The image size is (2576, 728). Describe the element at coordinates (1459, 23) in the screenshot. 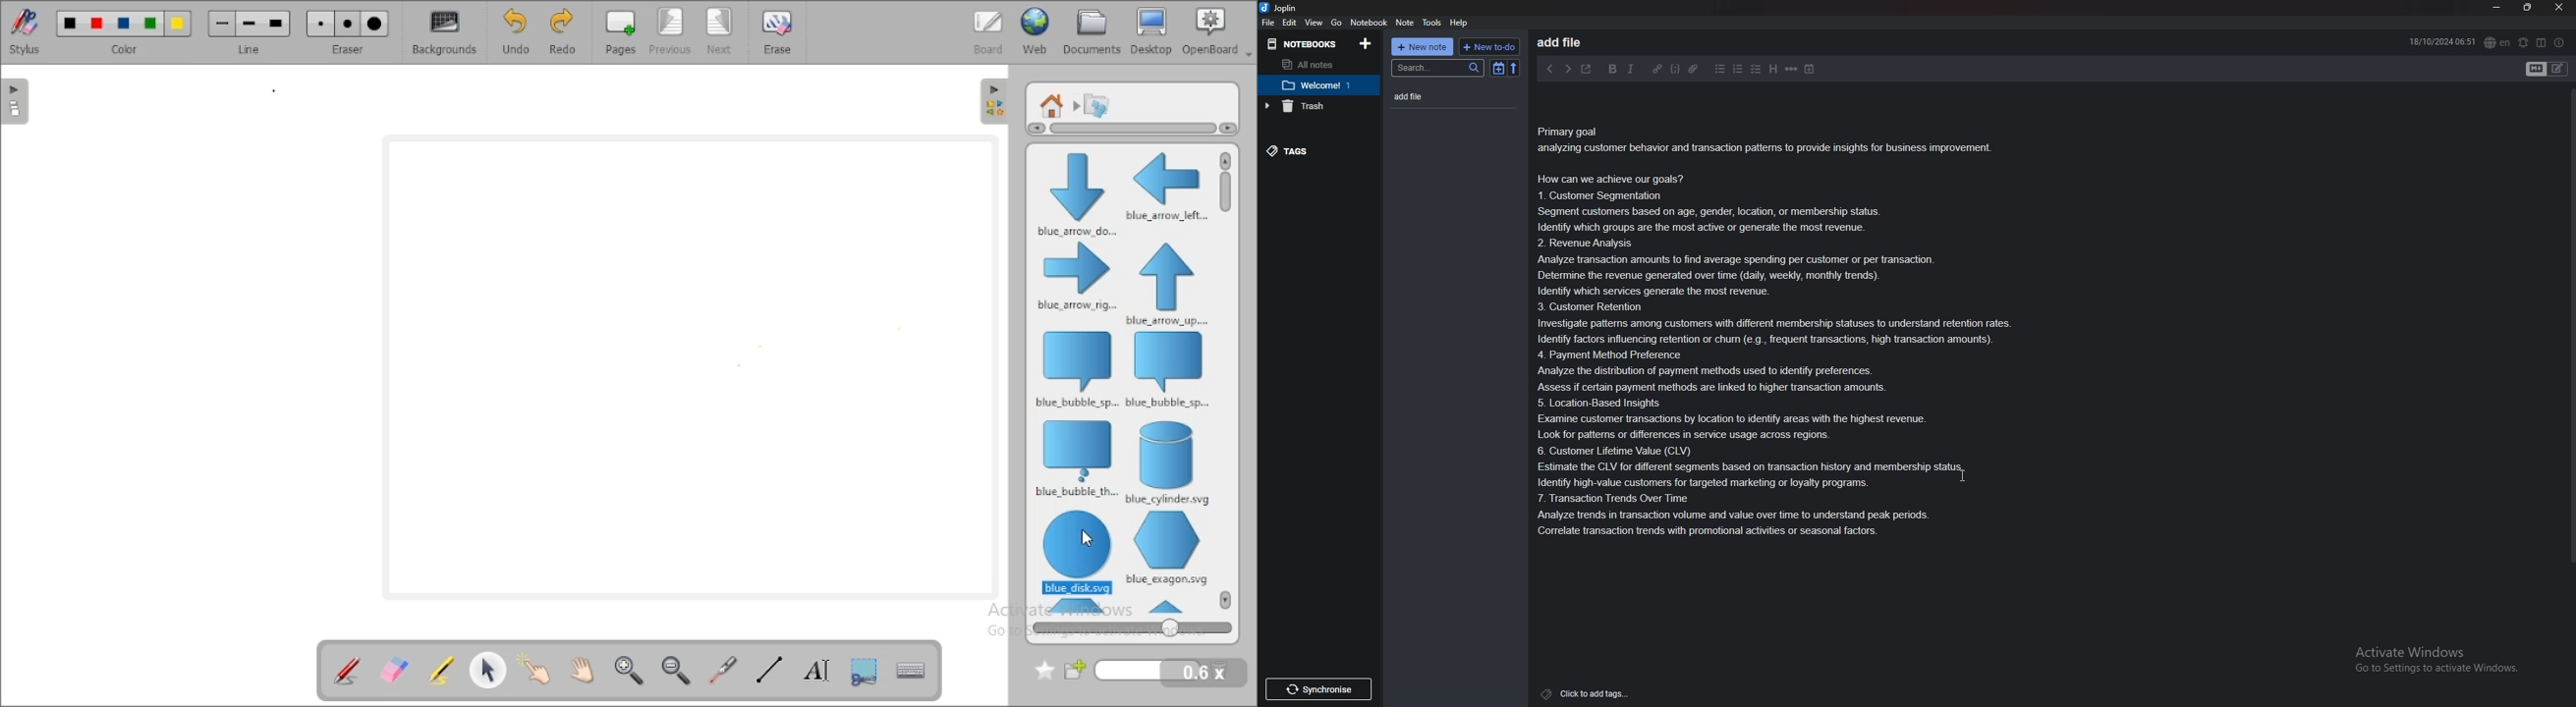

I see `help` at that location.